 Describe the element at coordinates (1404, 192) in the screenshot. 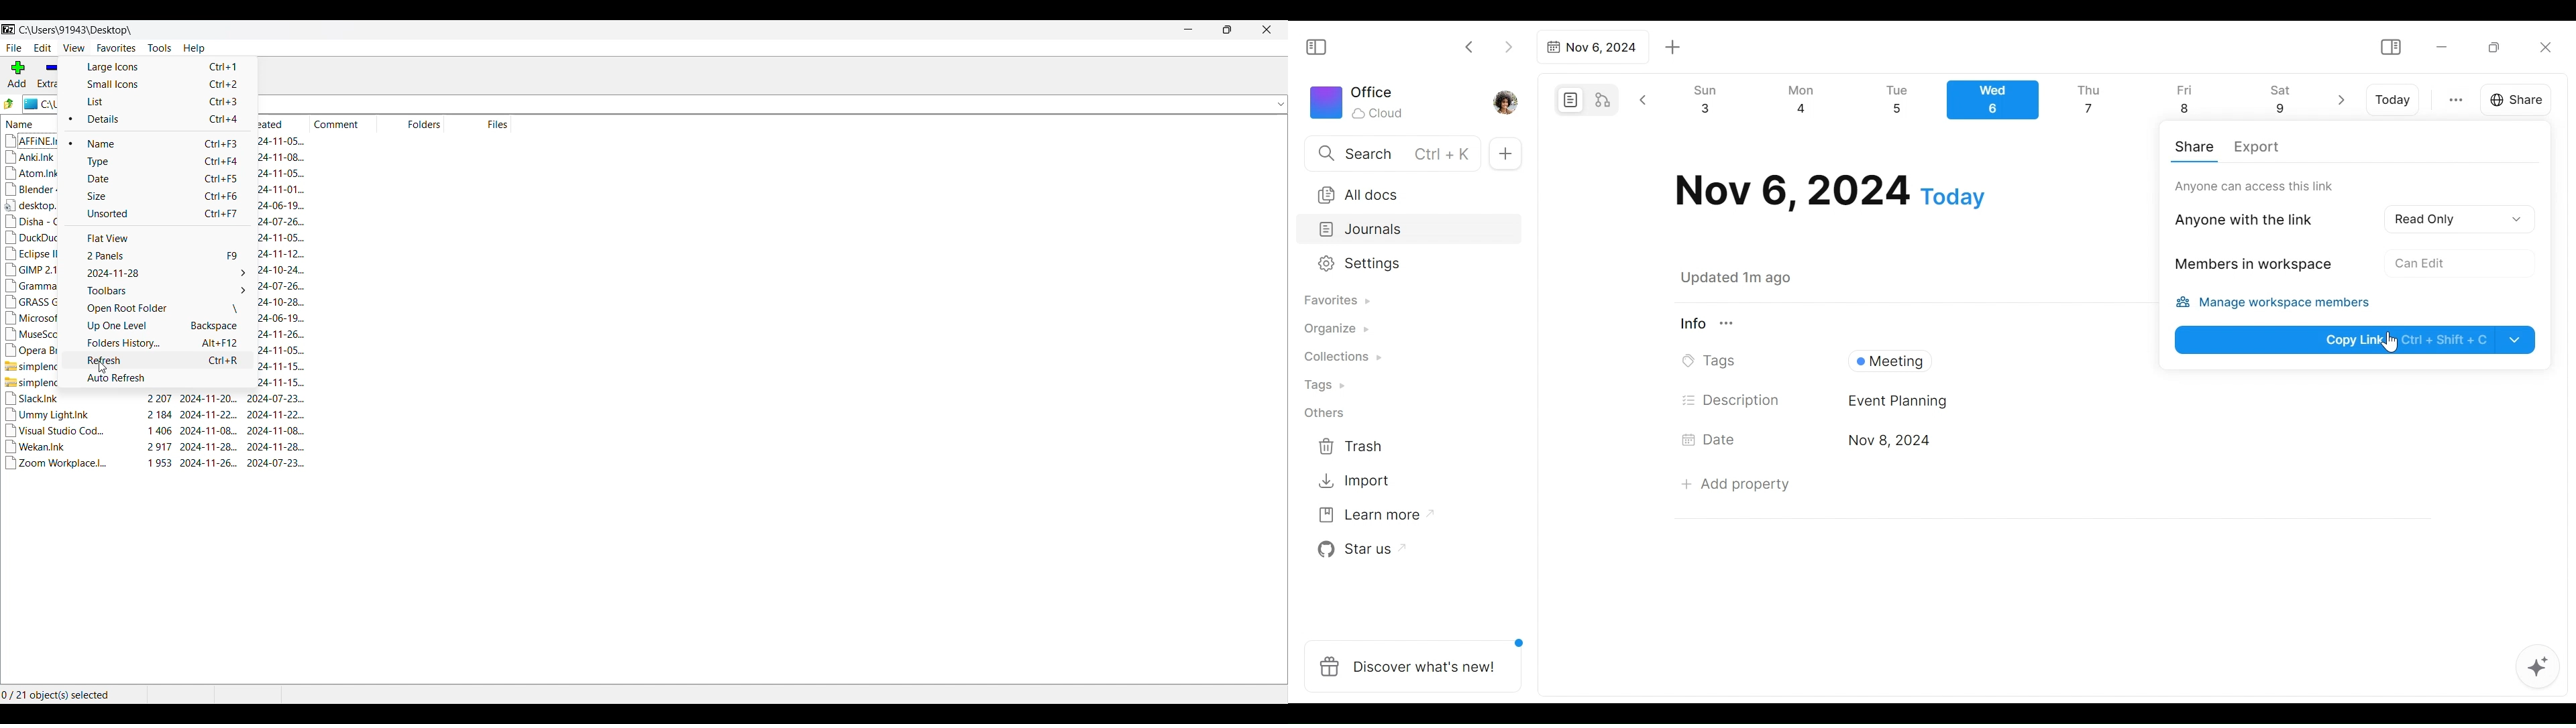

I see `All documents` at that location.